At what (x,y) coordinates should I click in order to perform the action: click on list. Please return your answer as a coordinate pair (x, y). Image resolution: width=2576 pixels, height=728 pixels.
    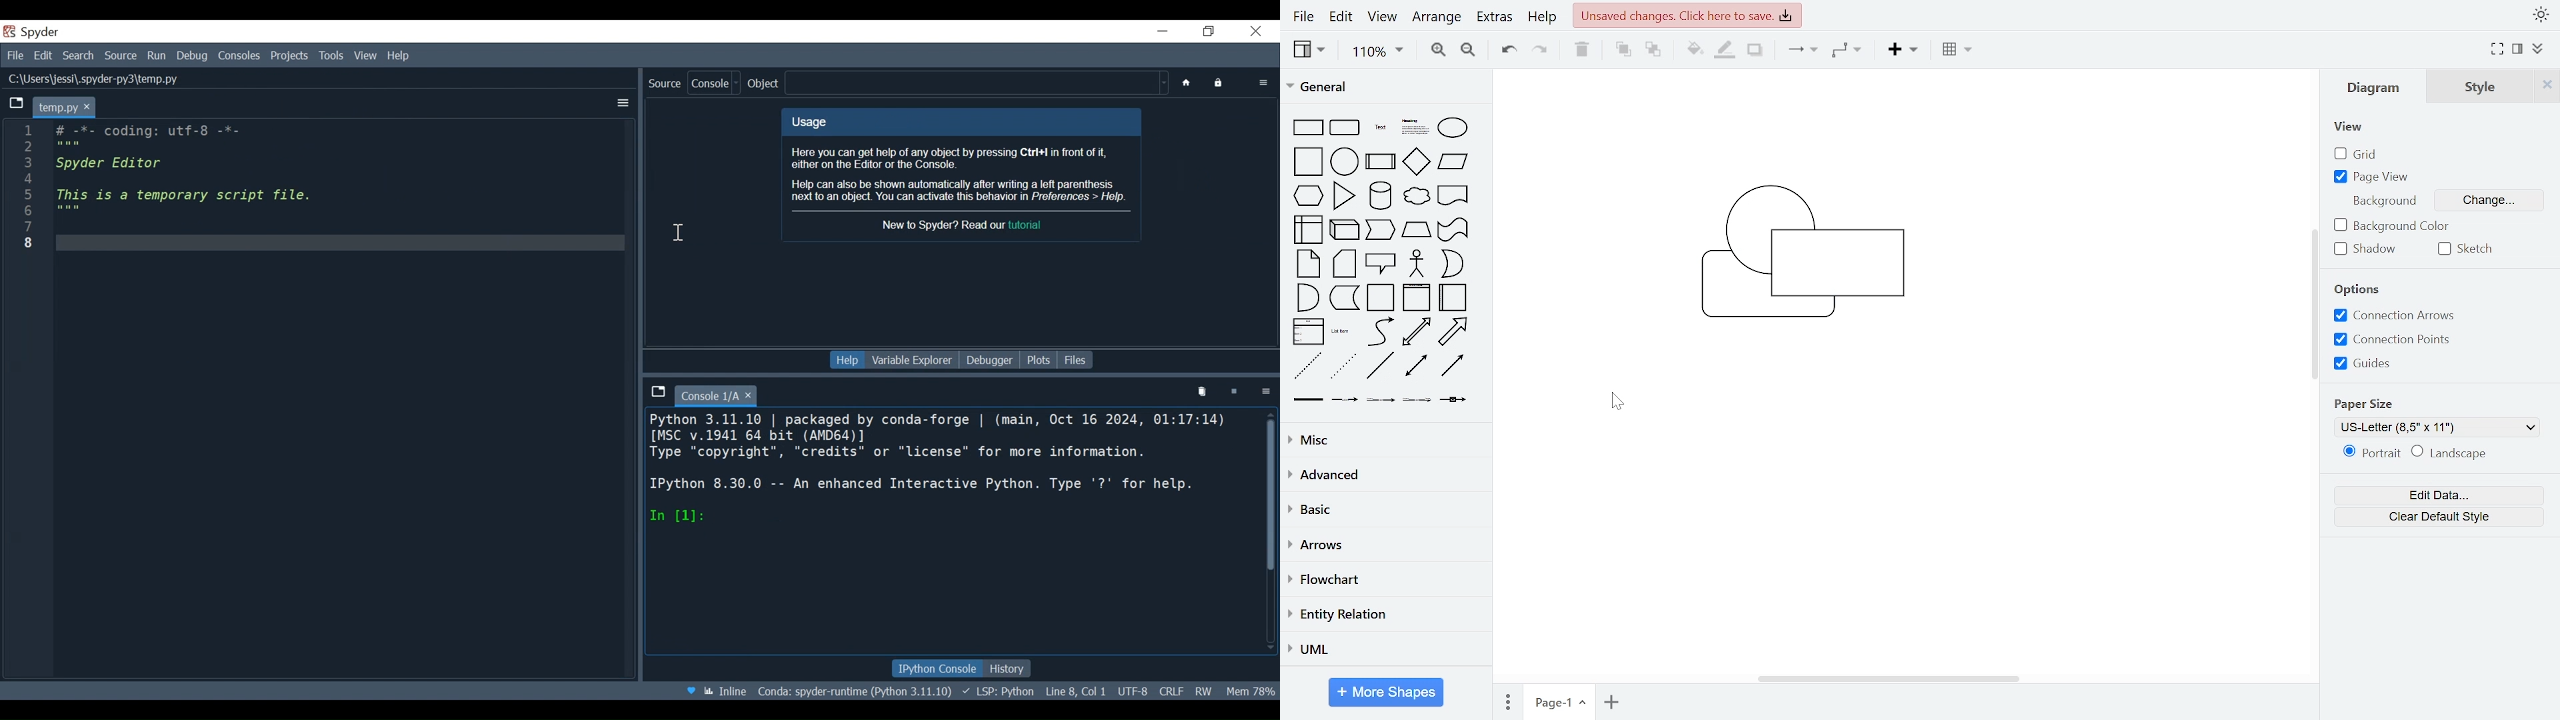
    Looking at the image, I should click on (1306, 332).